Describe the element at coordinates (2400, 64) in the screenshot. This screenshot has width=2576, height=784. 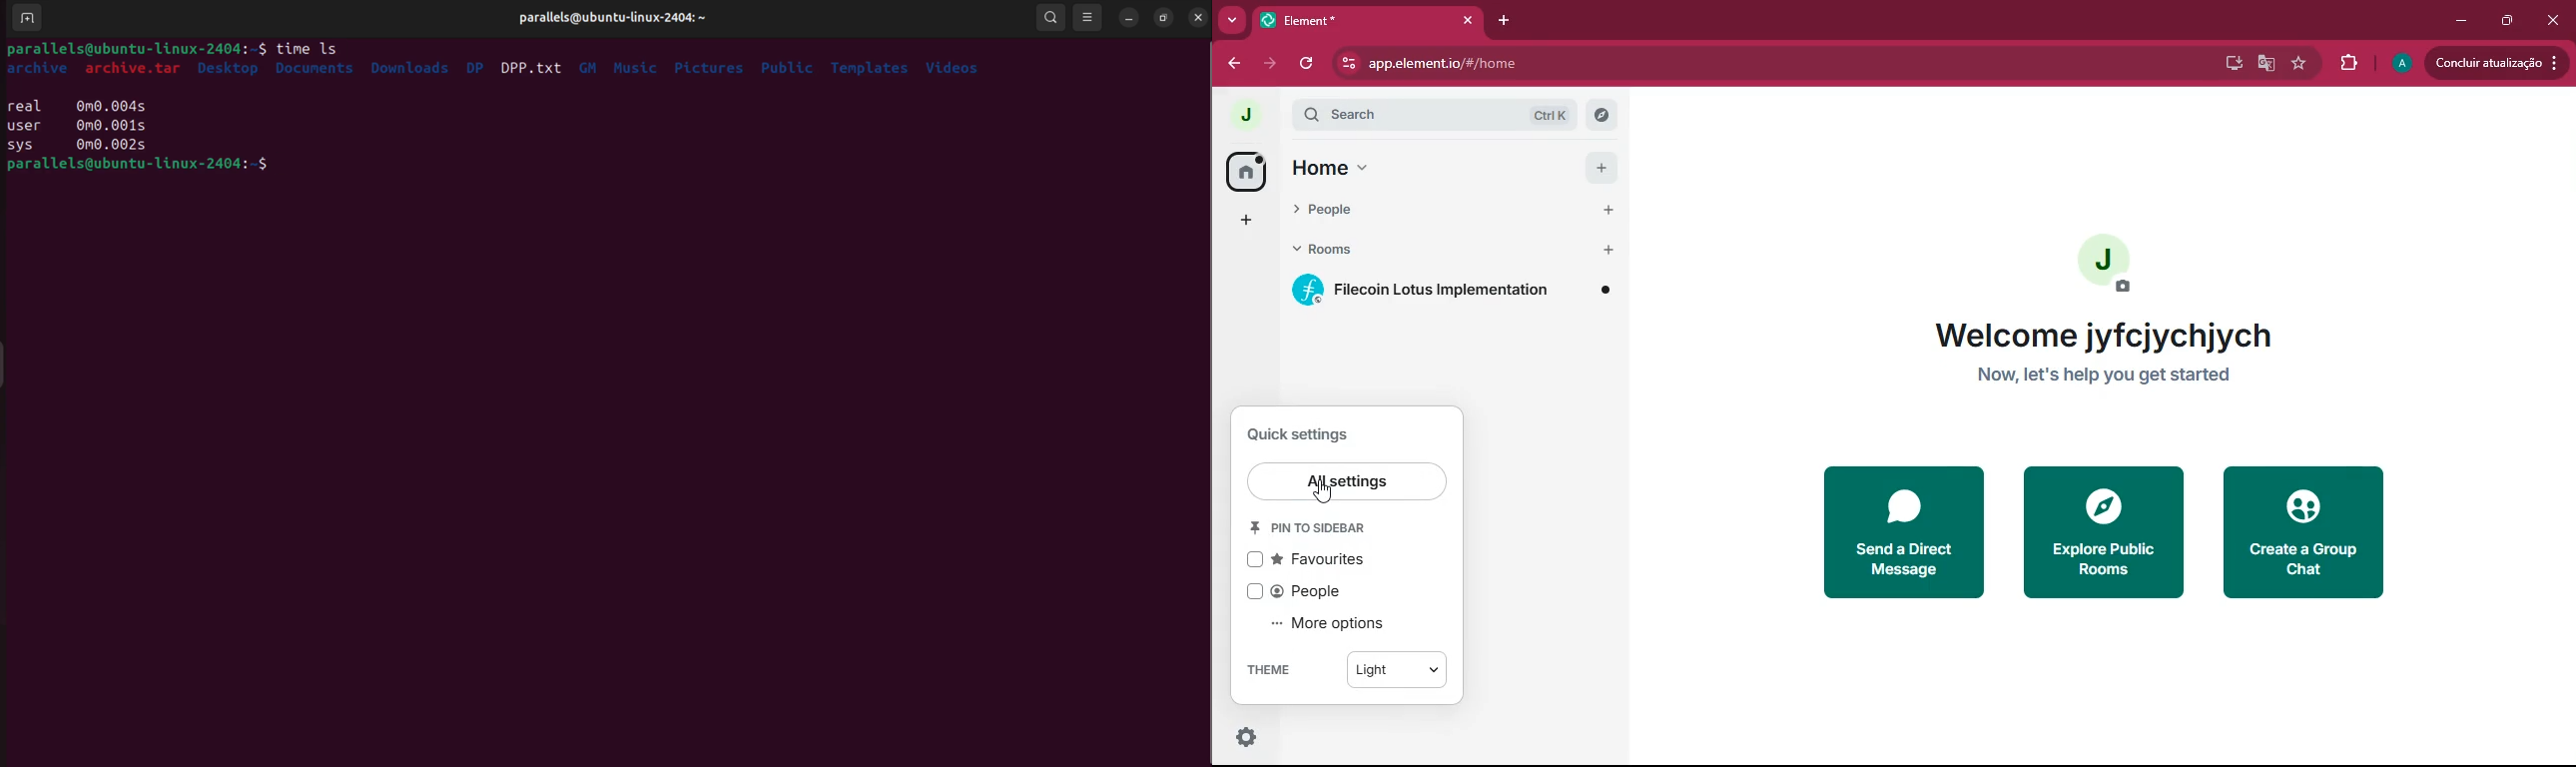
I see `profile picture` at that location.